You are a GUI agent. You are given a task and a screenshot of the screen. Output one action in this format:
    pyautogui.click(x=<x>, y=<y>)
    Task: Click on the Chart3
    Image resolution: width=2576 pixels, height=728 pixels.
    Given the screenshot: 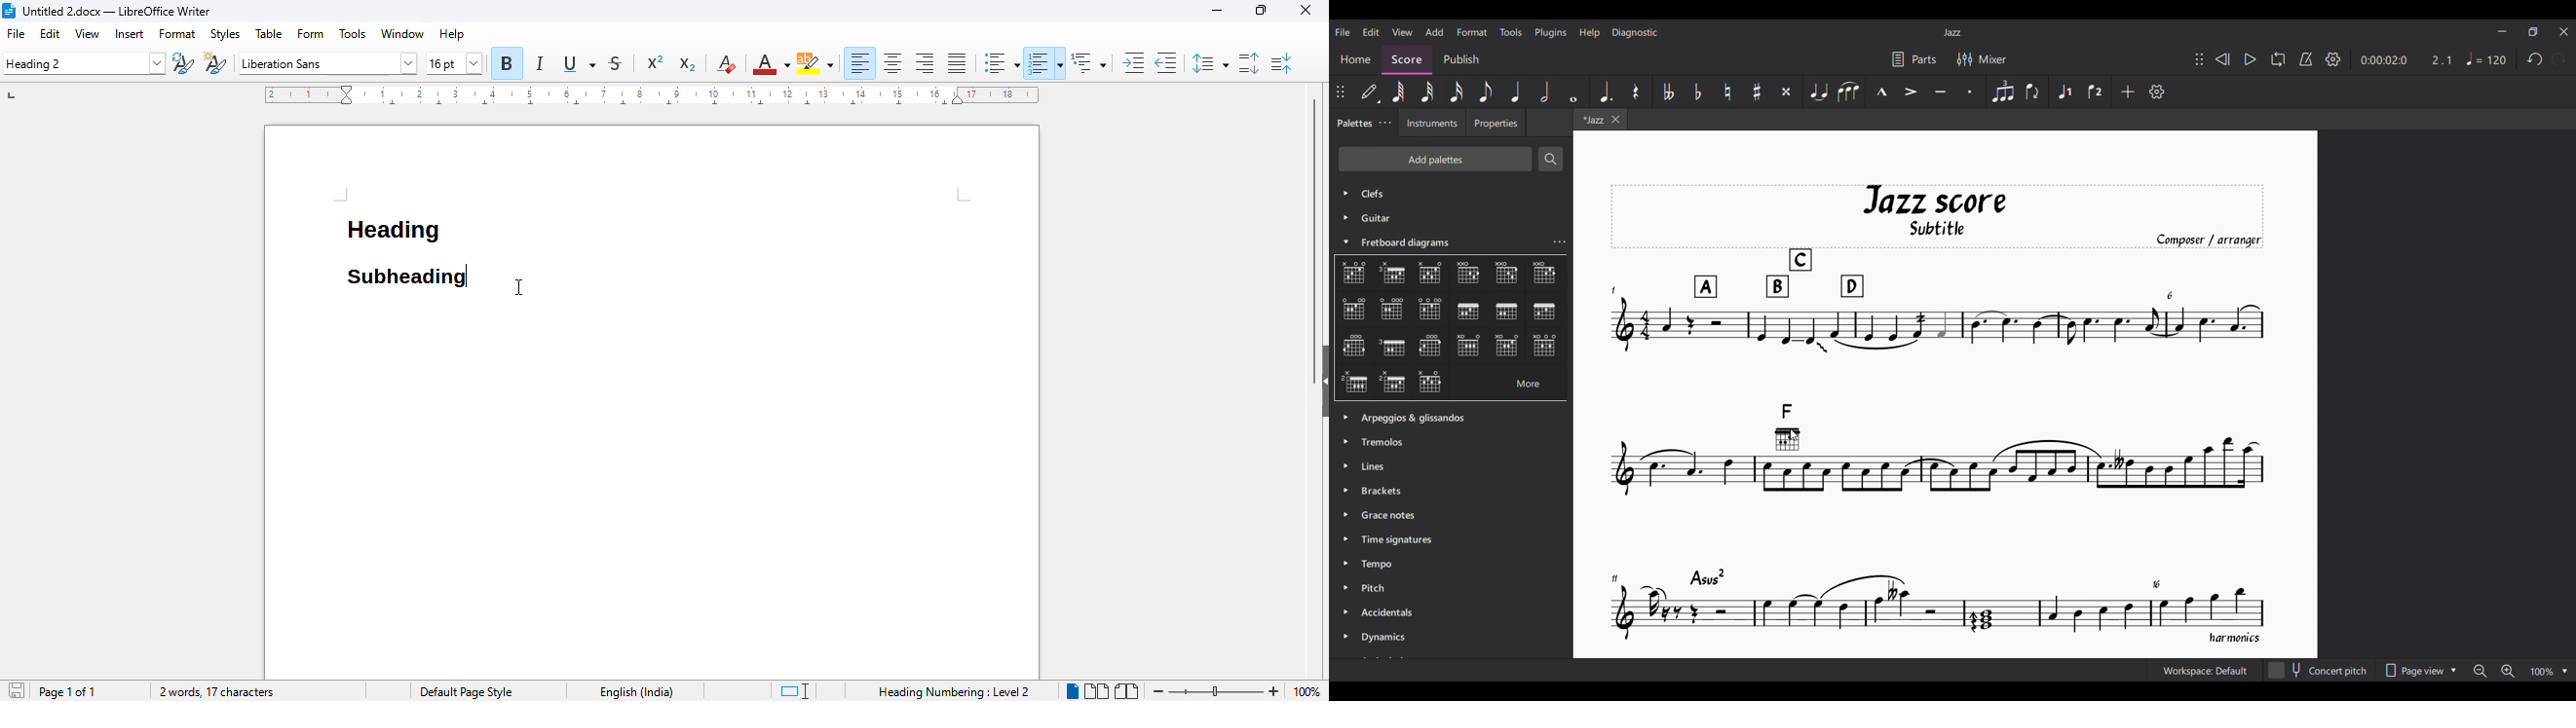 What is the action you would take?
    pyautogui.click(x=1432, y=274)
    